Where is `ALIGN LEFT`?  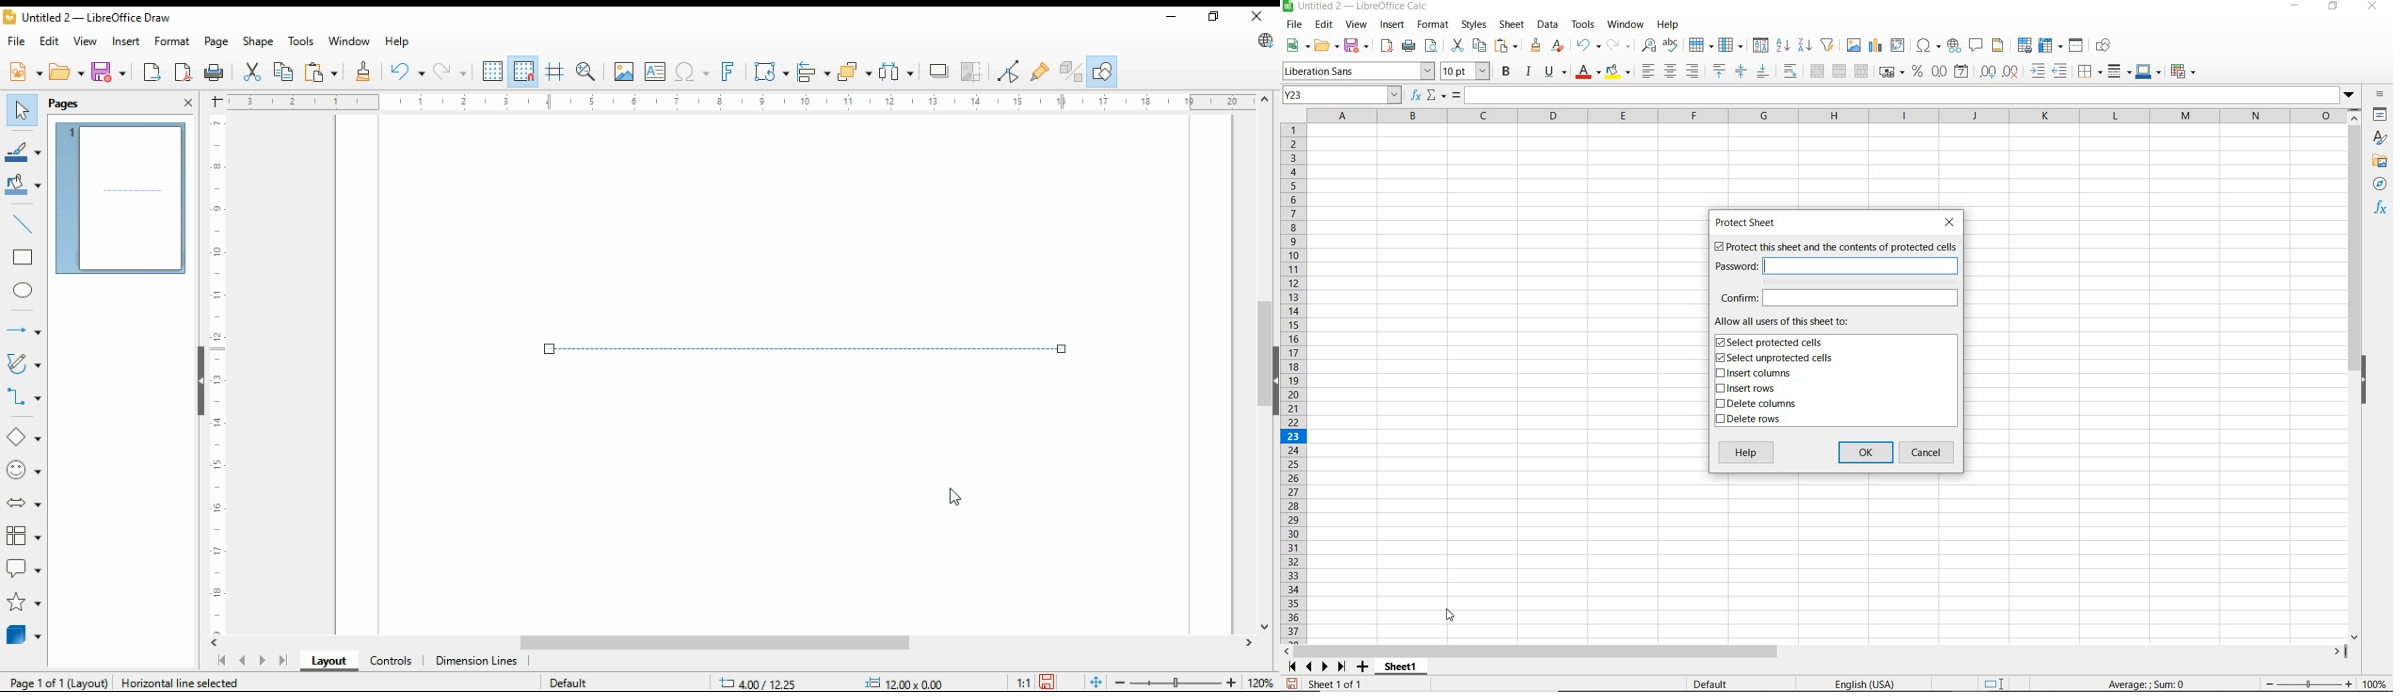 ALIGN LEFT is located at coordinates (1649, 71).